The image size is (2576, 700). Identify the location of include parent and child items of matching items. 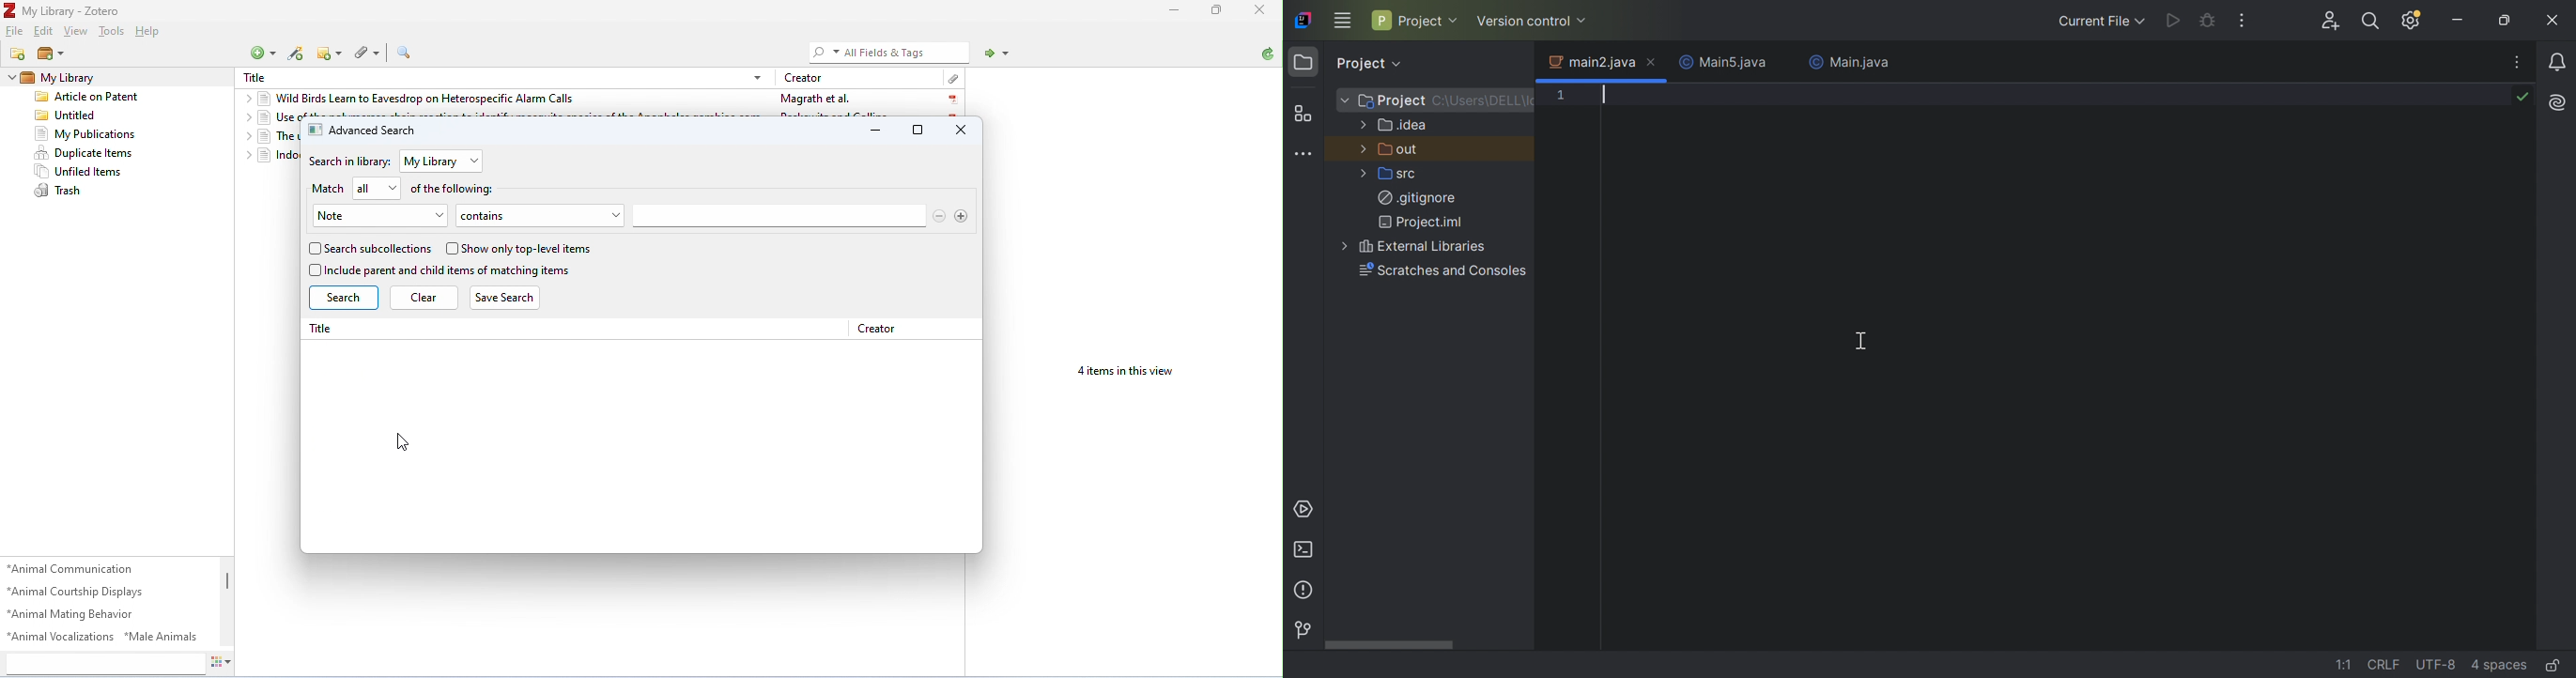
(449, 270).